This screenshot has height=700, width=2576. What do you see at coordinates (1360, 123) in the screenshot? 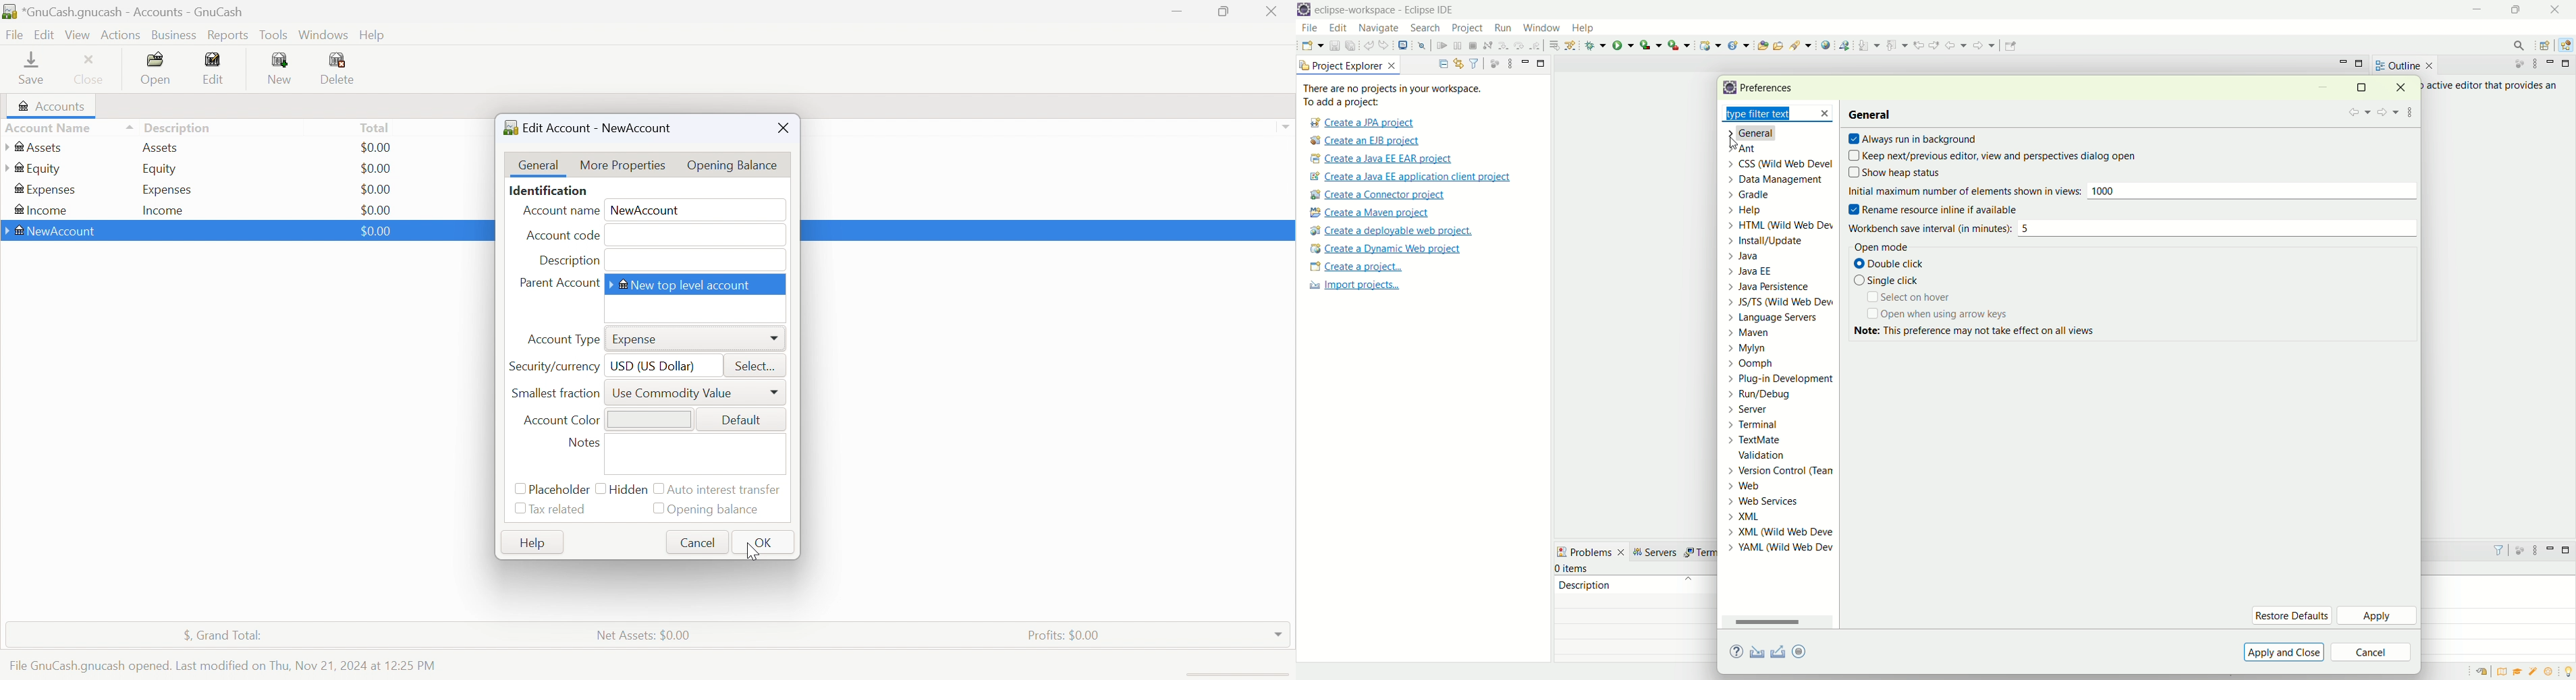
I see `create a JPA project` at bounding box center [1360, 123].